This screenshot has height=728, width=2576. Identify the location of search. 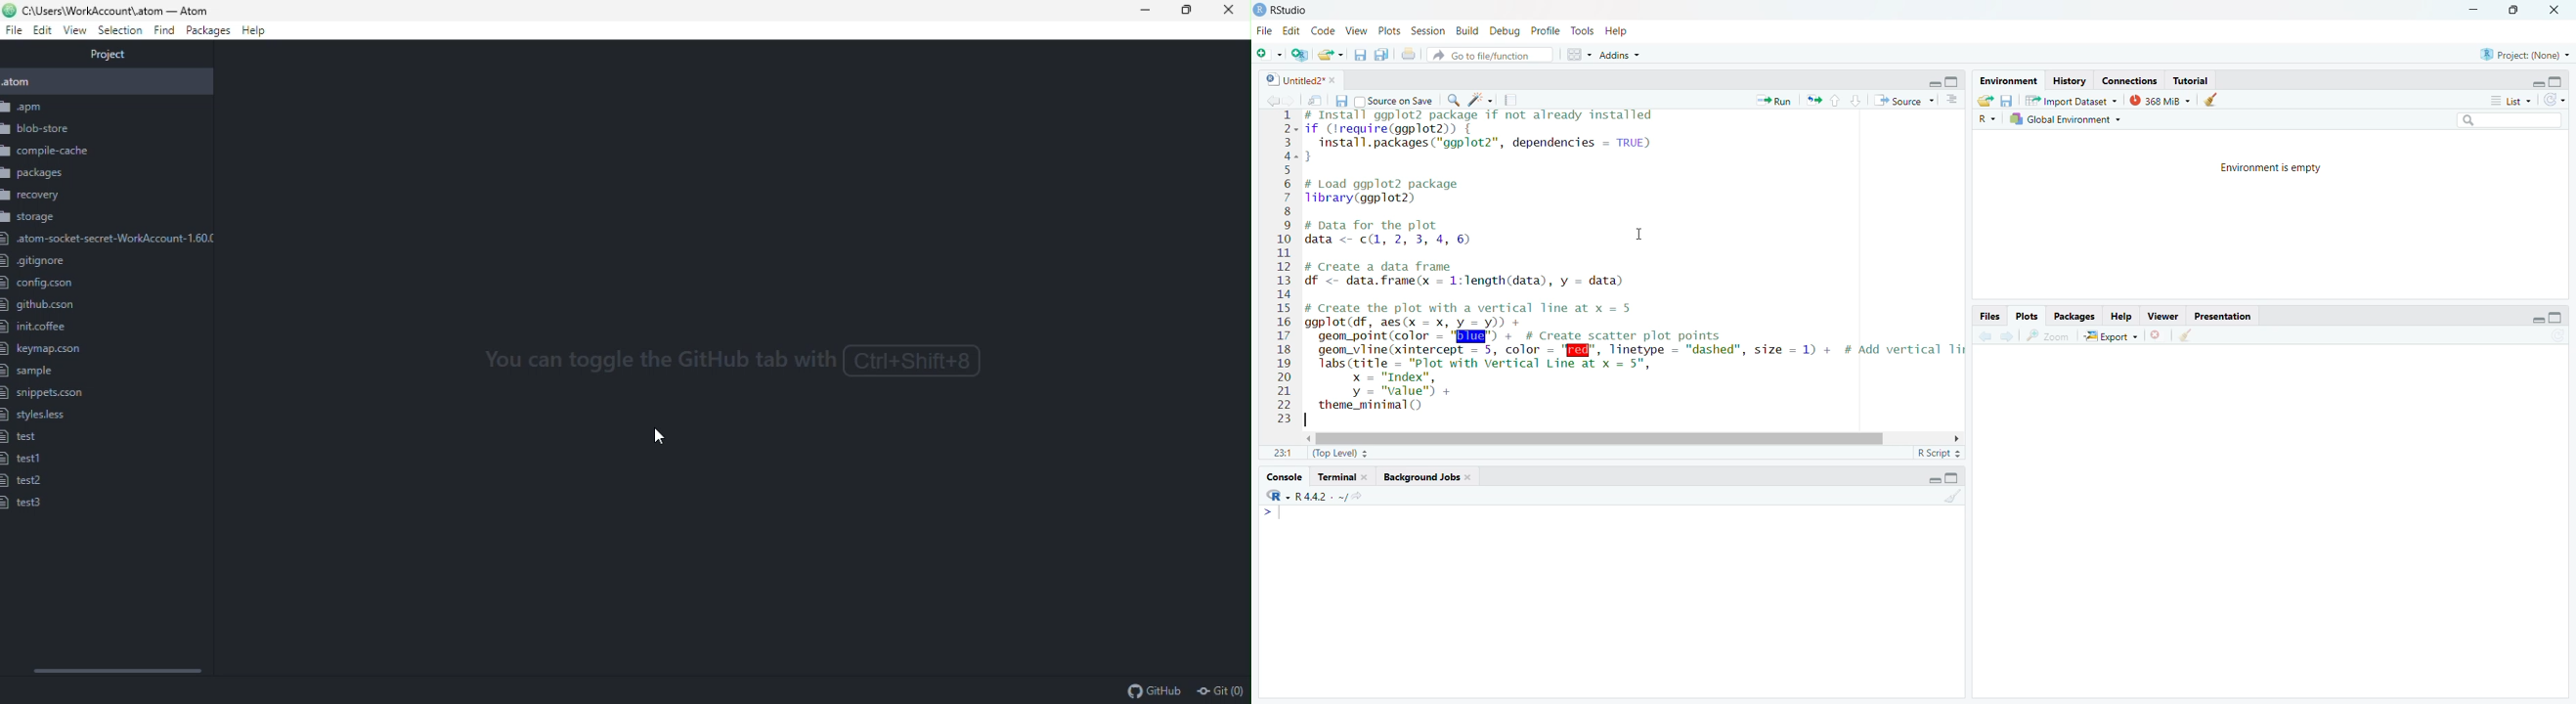
(1452, 100).